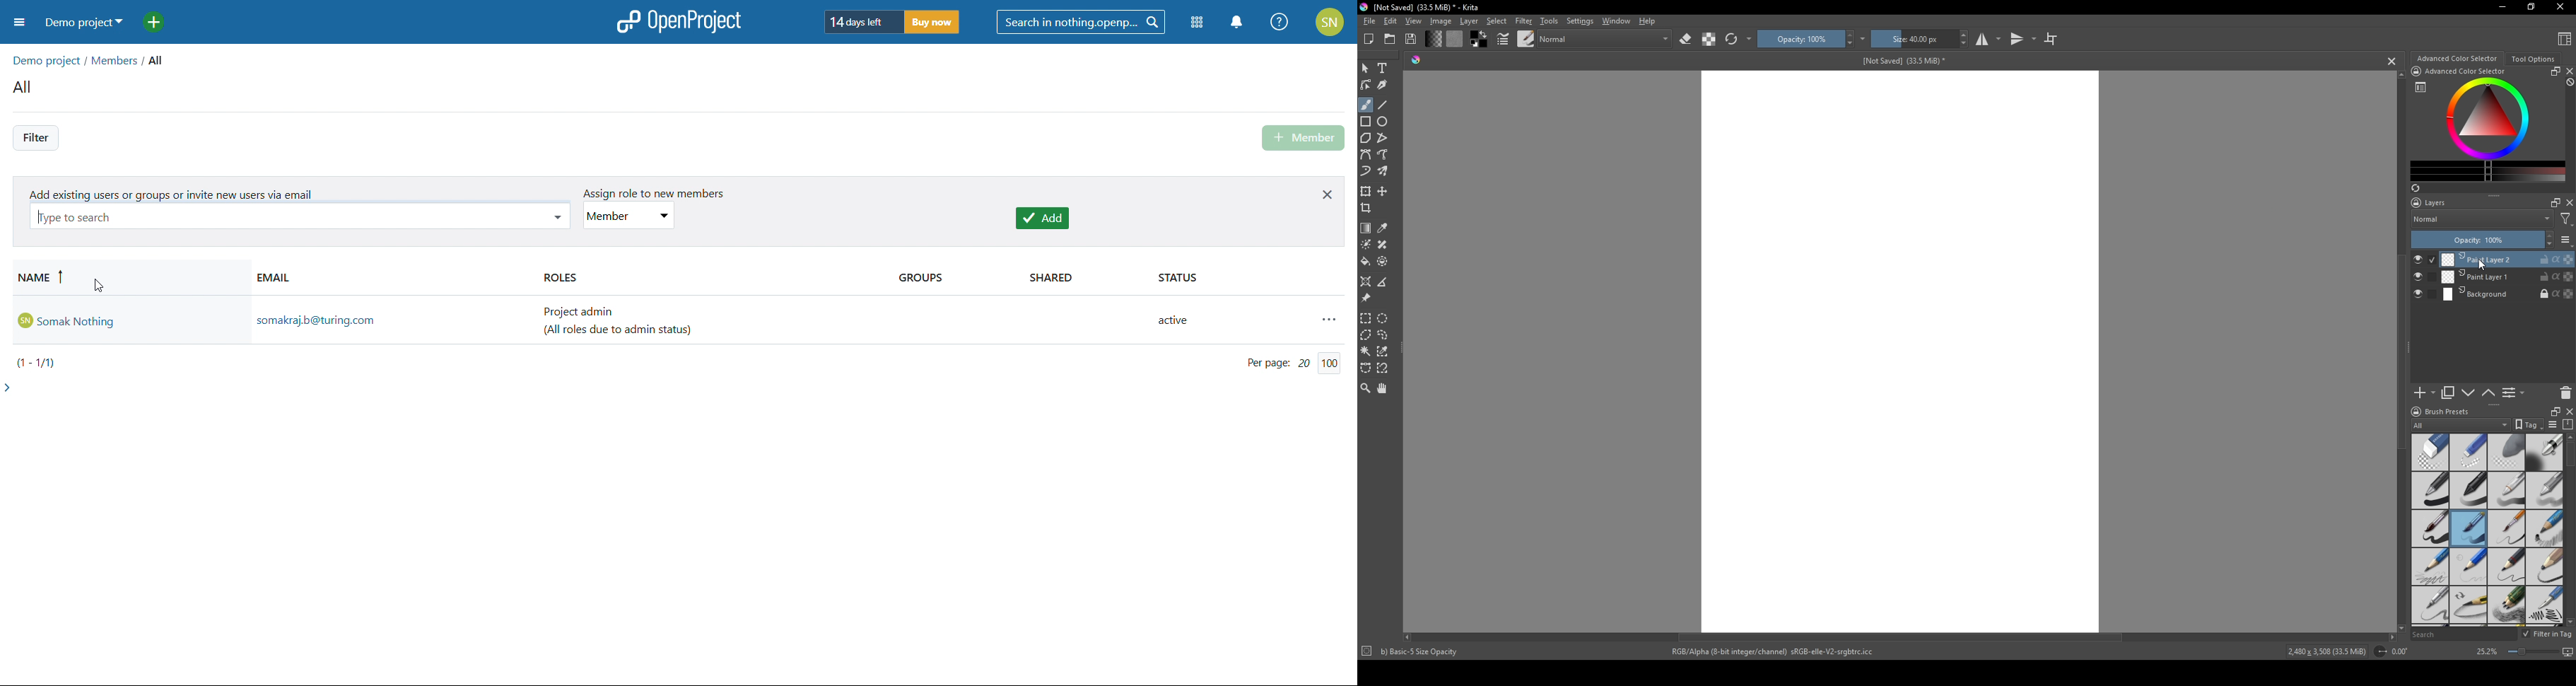 The height and width of the screenshot is (700, 2576). Describe the element at coordinates (1913, 39) in the screenshot. I see `size` at that location.